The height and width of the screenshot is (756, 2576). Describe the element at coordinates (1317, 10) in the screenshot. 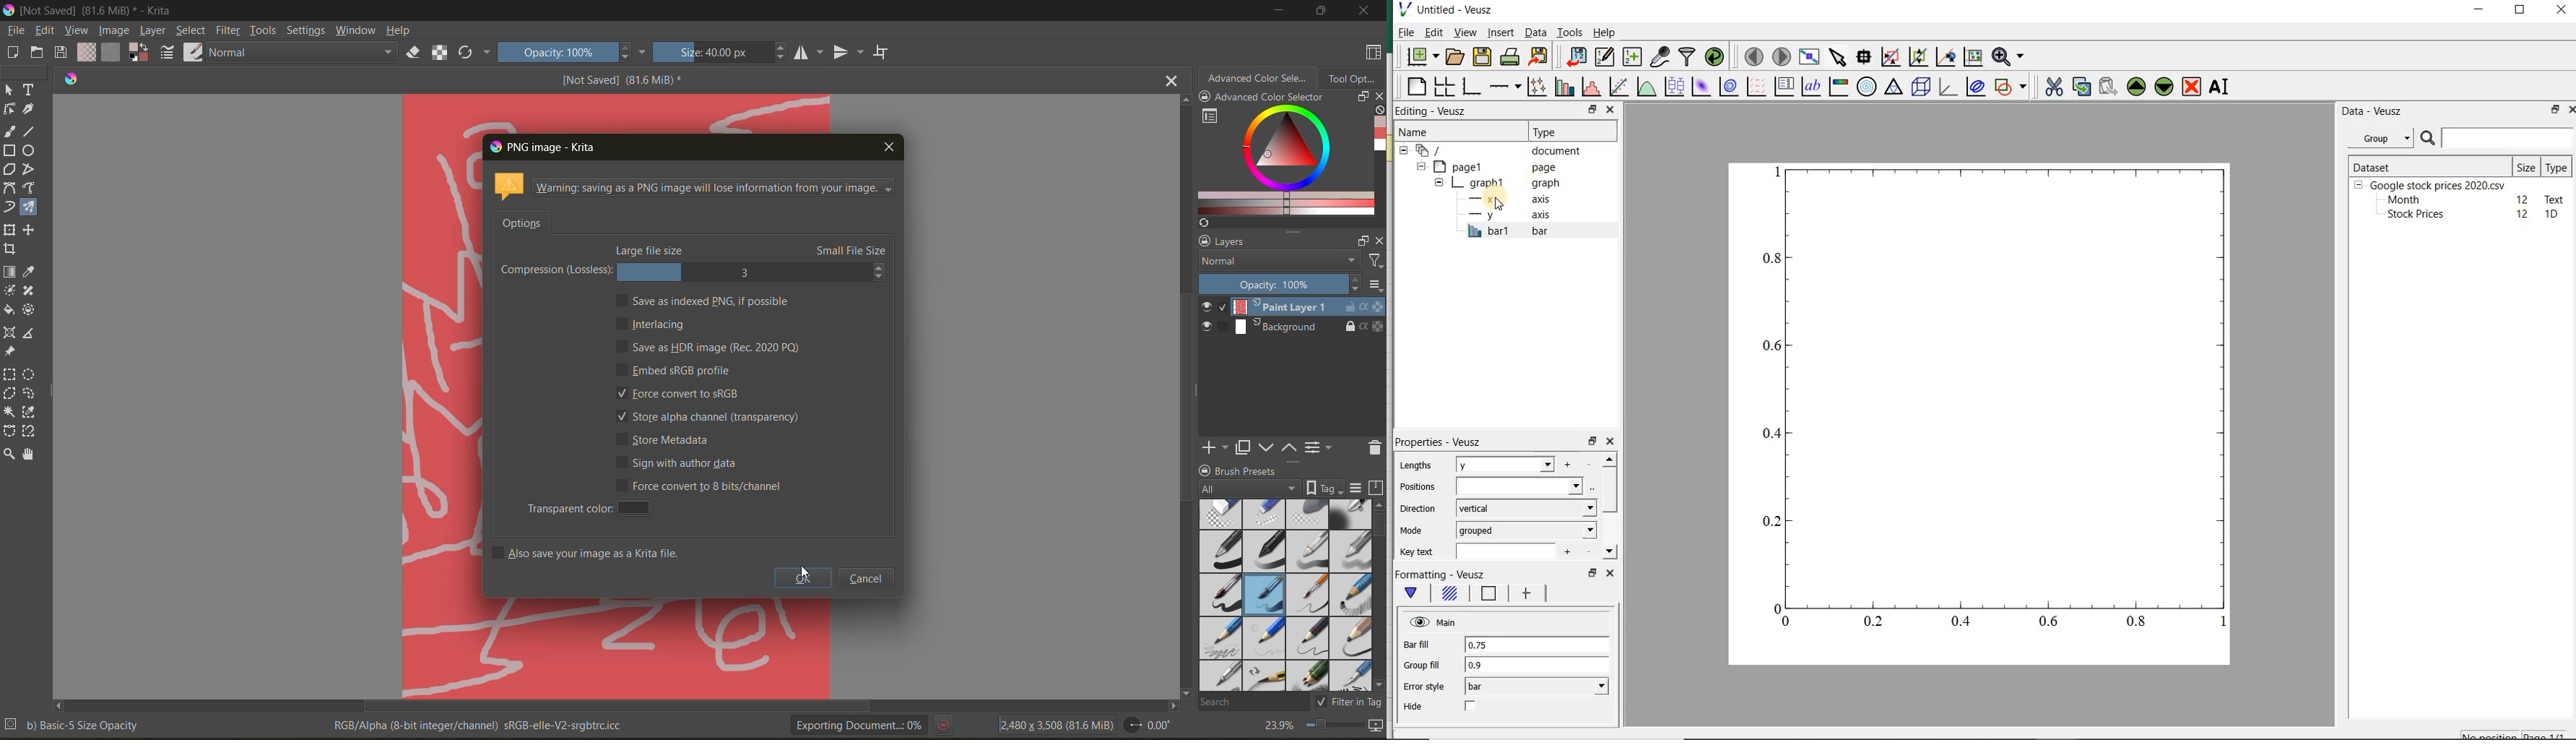

I see `maximize` at that location.